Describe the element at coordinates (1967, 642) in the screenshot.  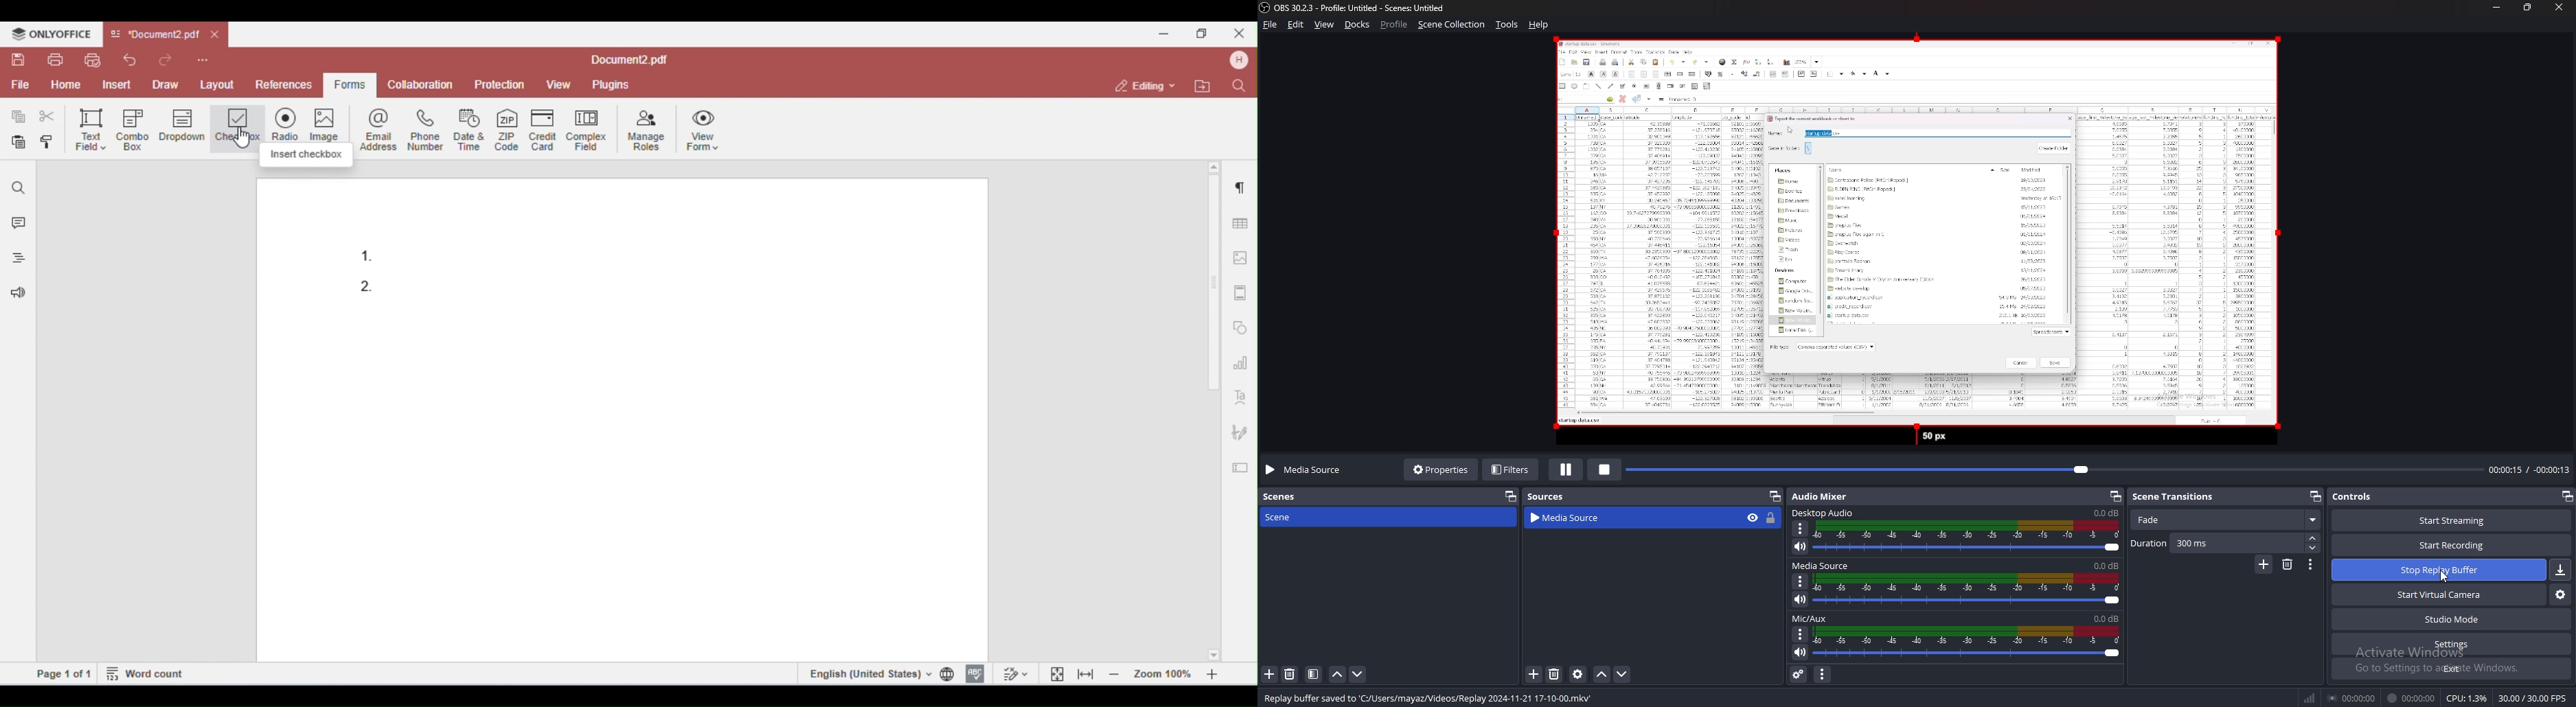
I see `mic/aux audio adjust` at that location.